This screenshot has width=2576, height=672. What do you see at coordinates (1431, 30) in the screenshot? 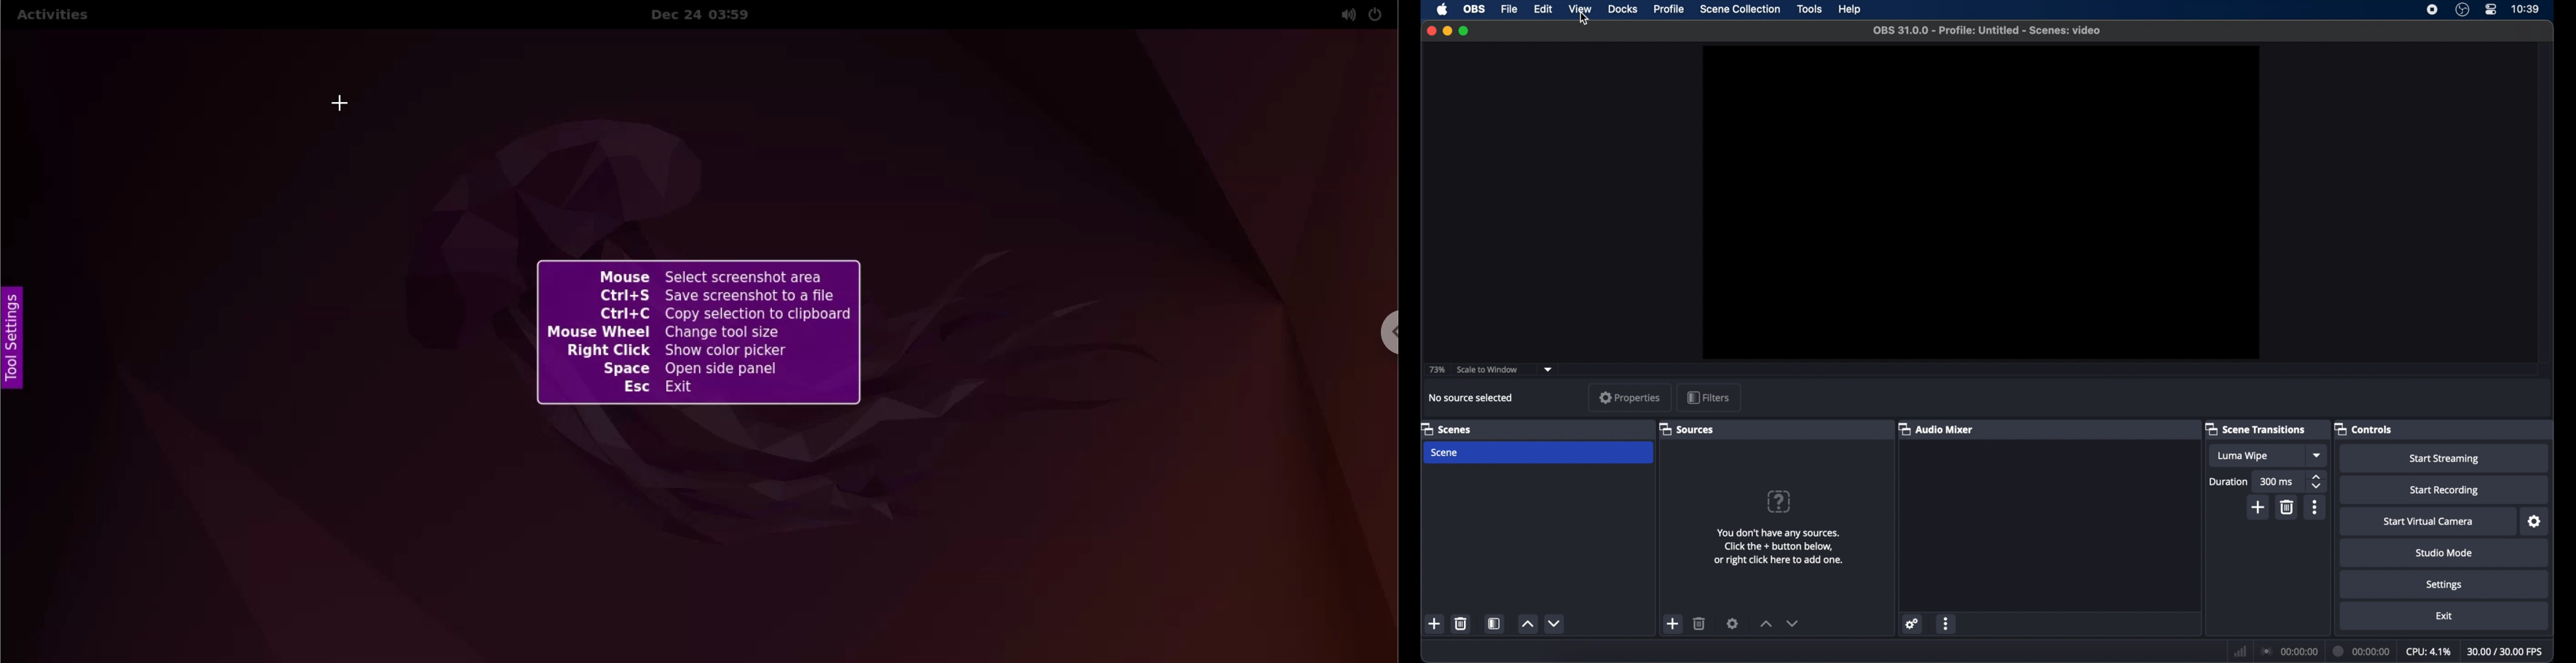
I see `close` at bounding box center [1431, 30].